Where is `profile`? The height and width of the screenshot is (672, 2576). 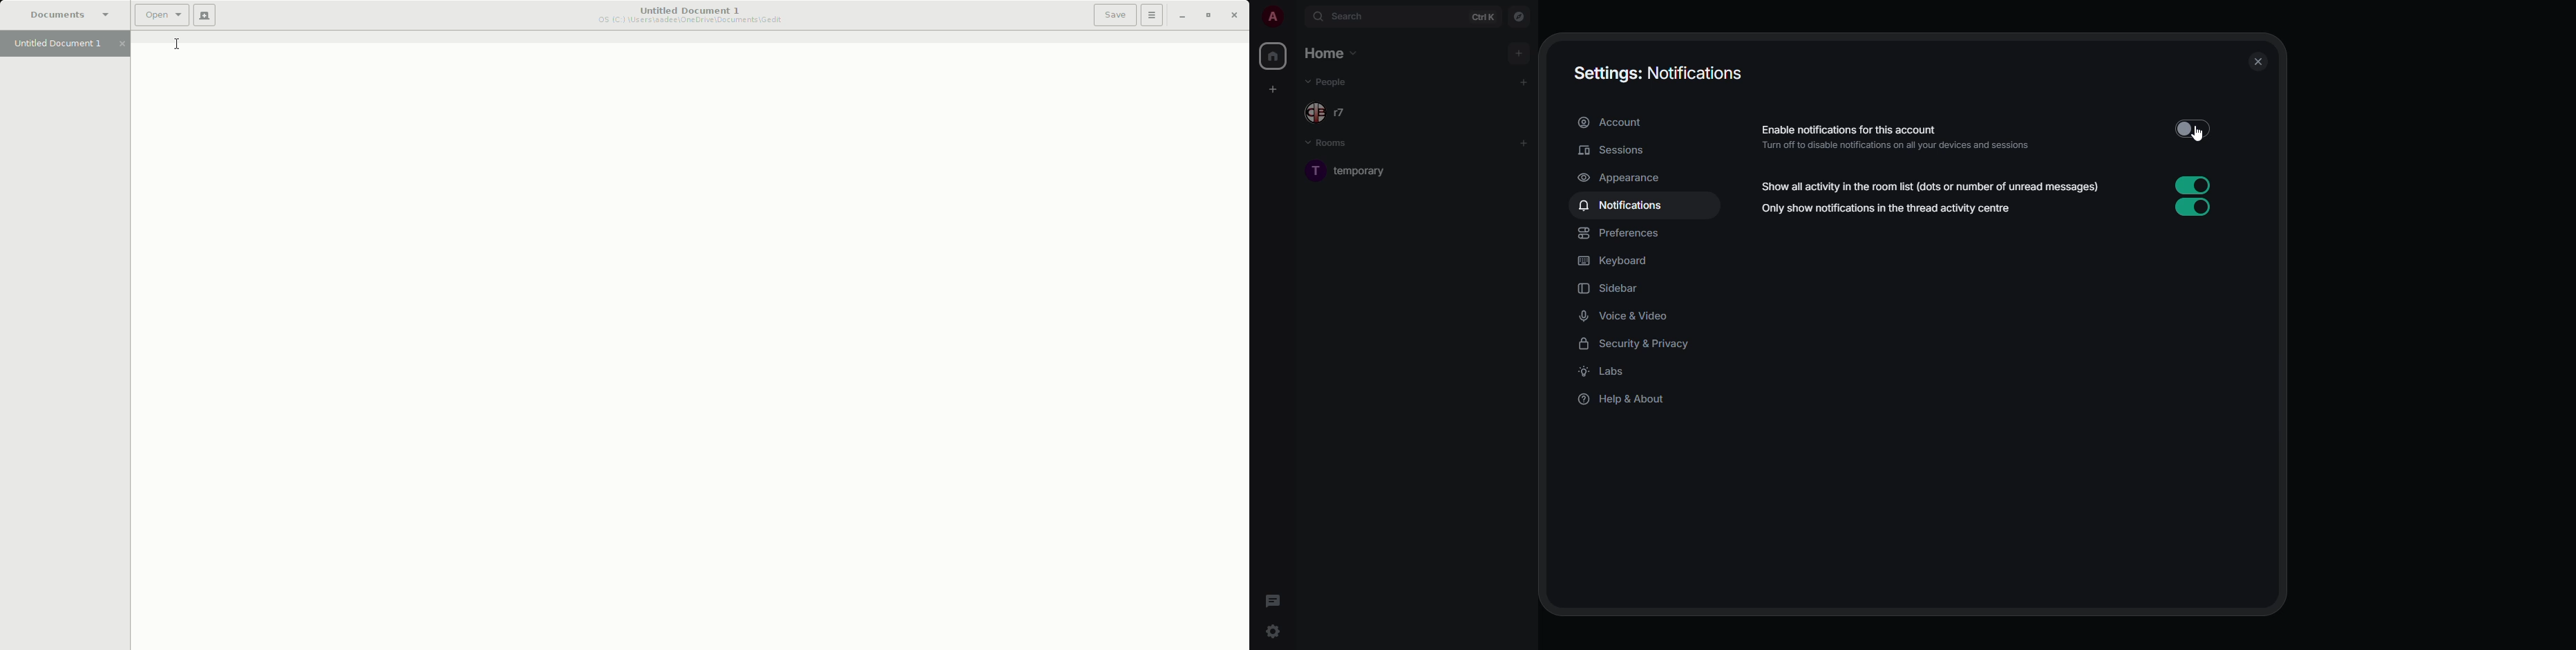
profile is located at coordinates (1272, 17).